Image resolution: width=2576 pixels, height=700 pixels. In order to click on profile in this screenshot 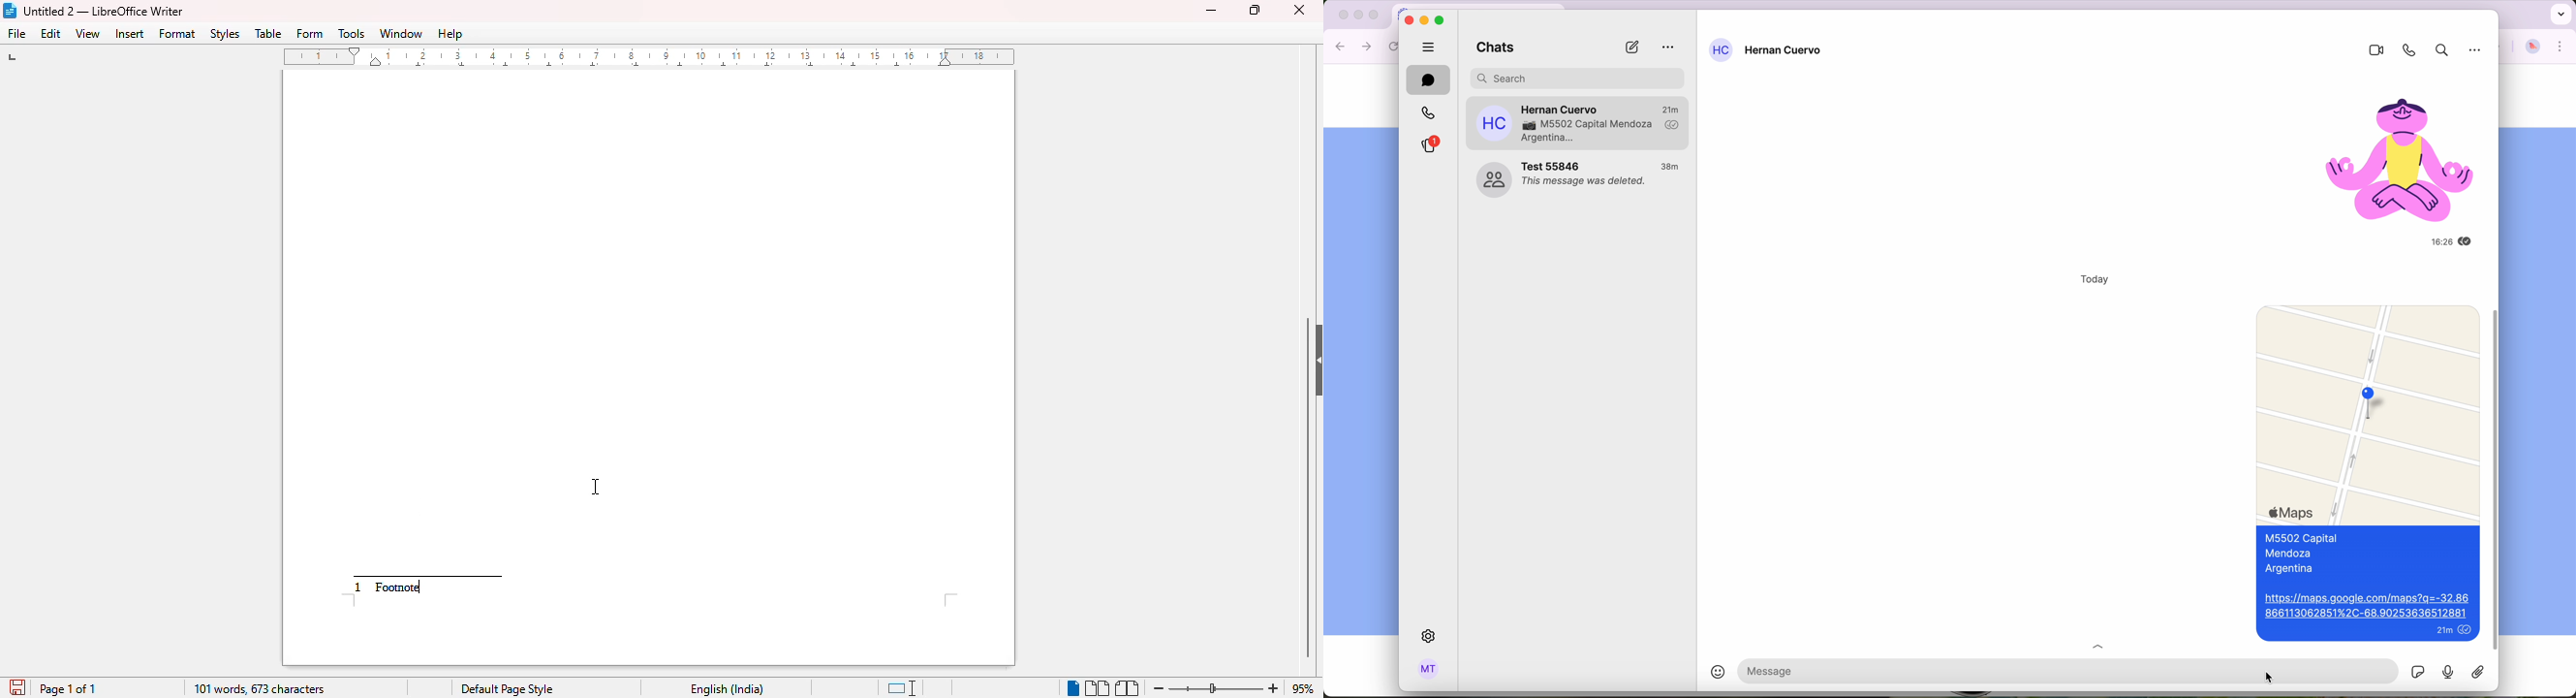, I will do `click(1429, 670)`.